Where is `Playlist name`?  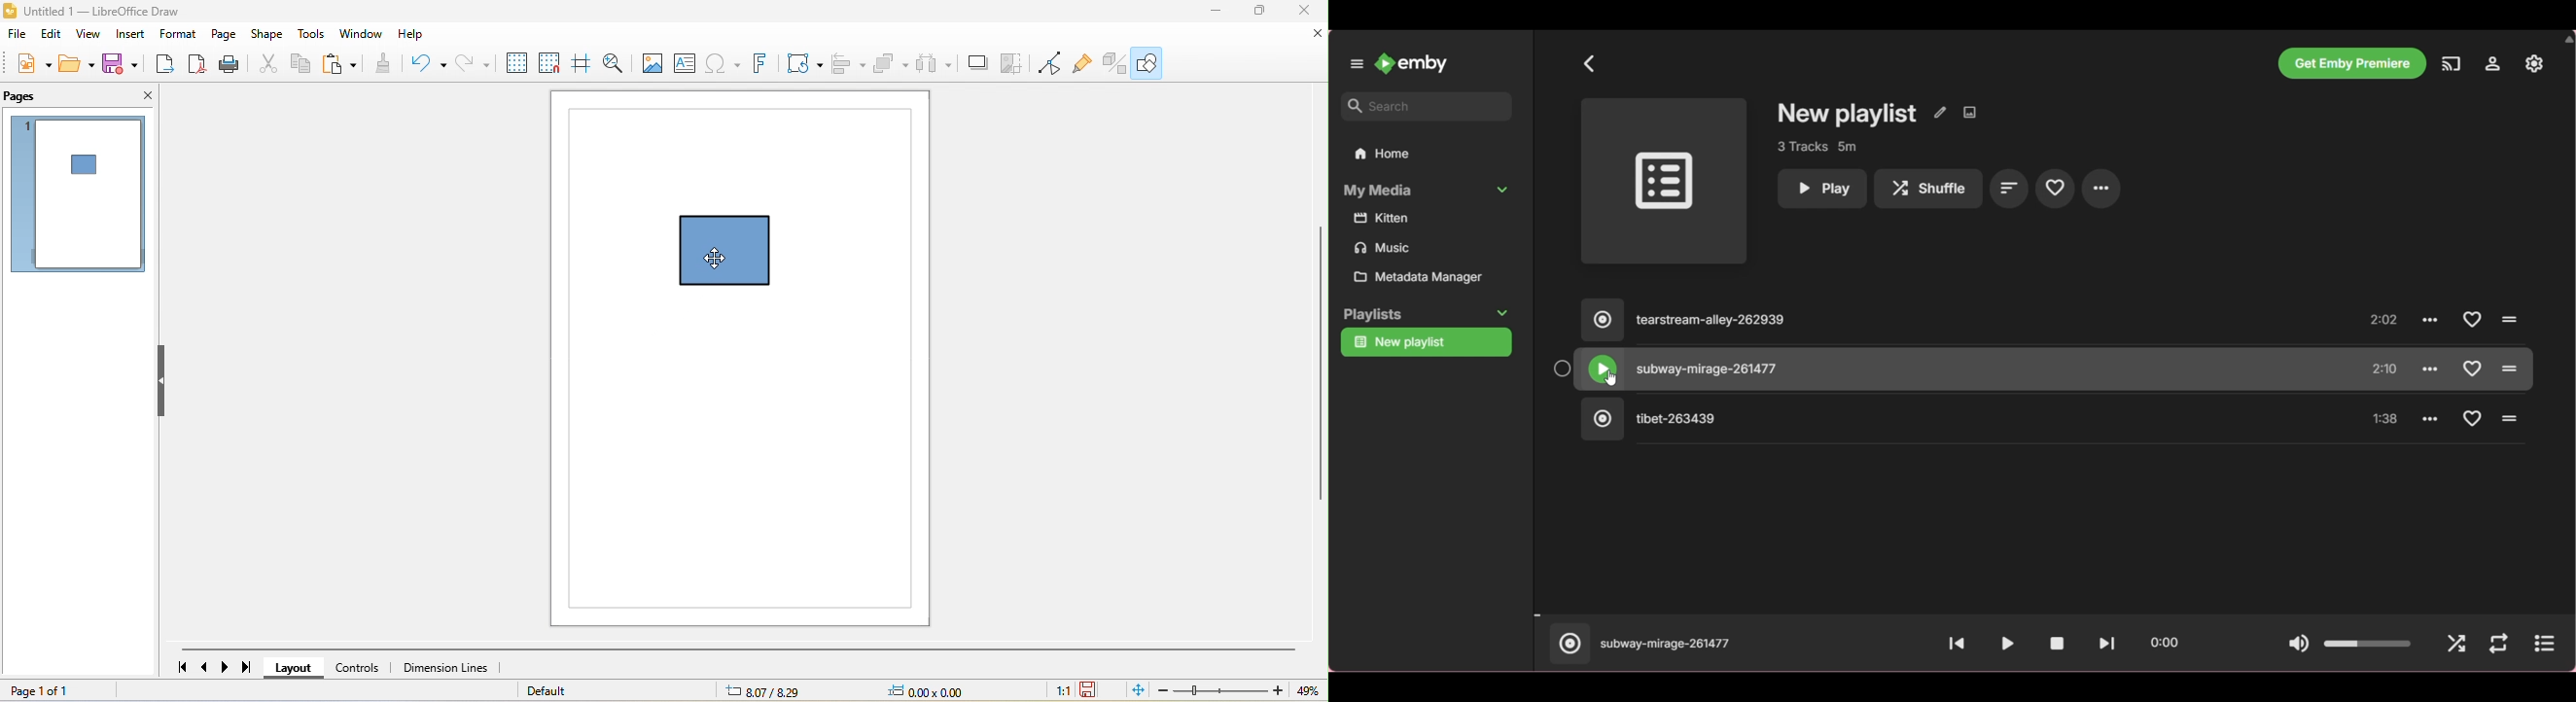
Playlist name is located at coordinates (1848, 114).